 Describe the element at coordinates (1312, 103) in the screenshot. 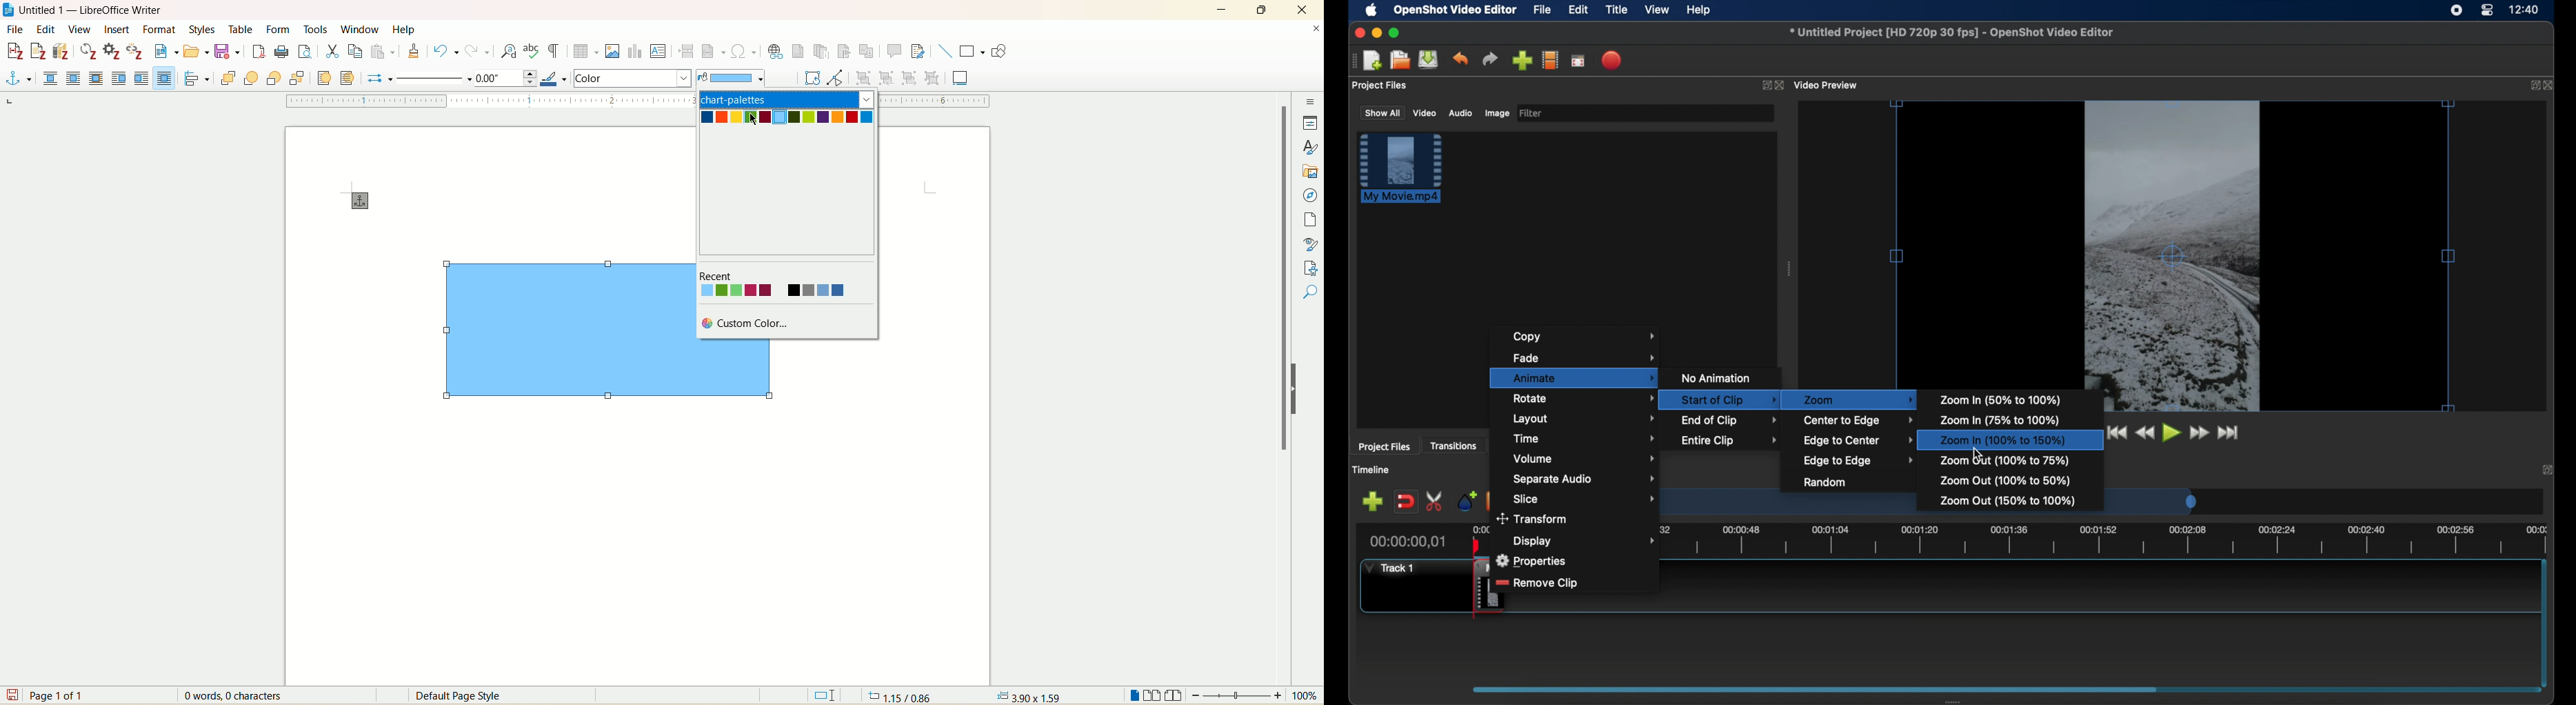

I see `sidebar` at that location.